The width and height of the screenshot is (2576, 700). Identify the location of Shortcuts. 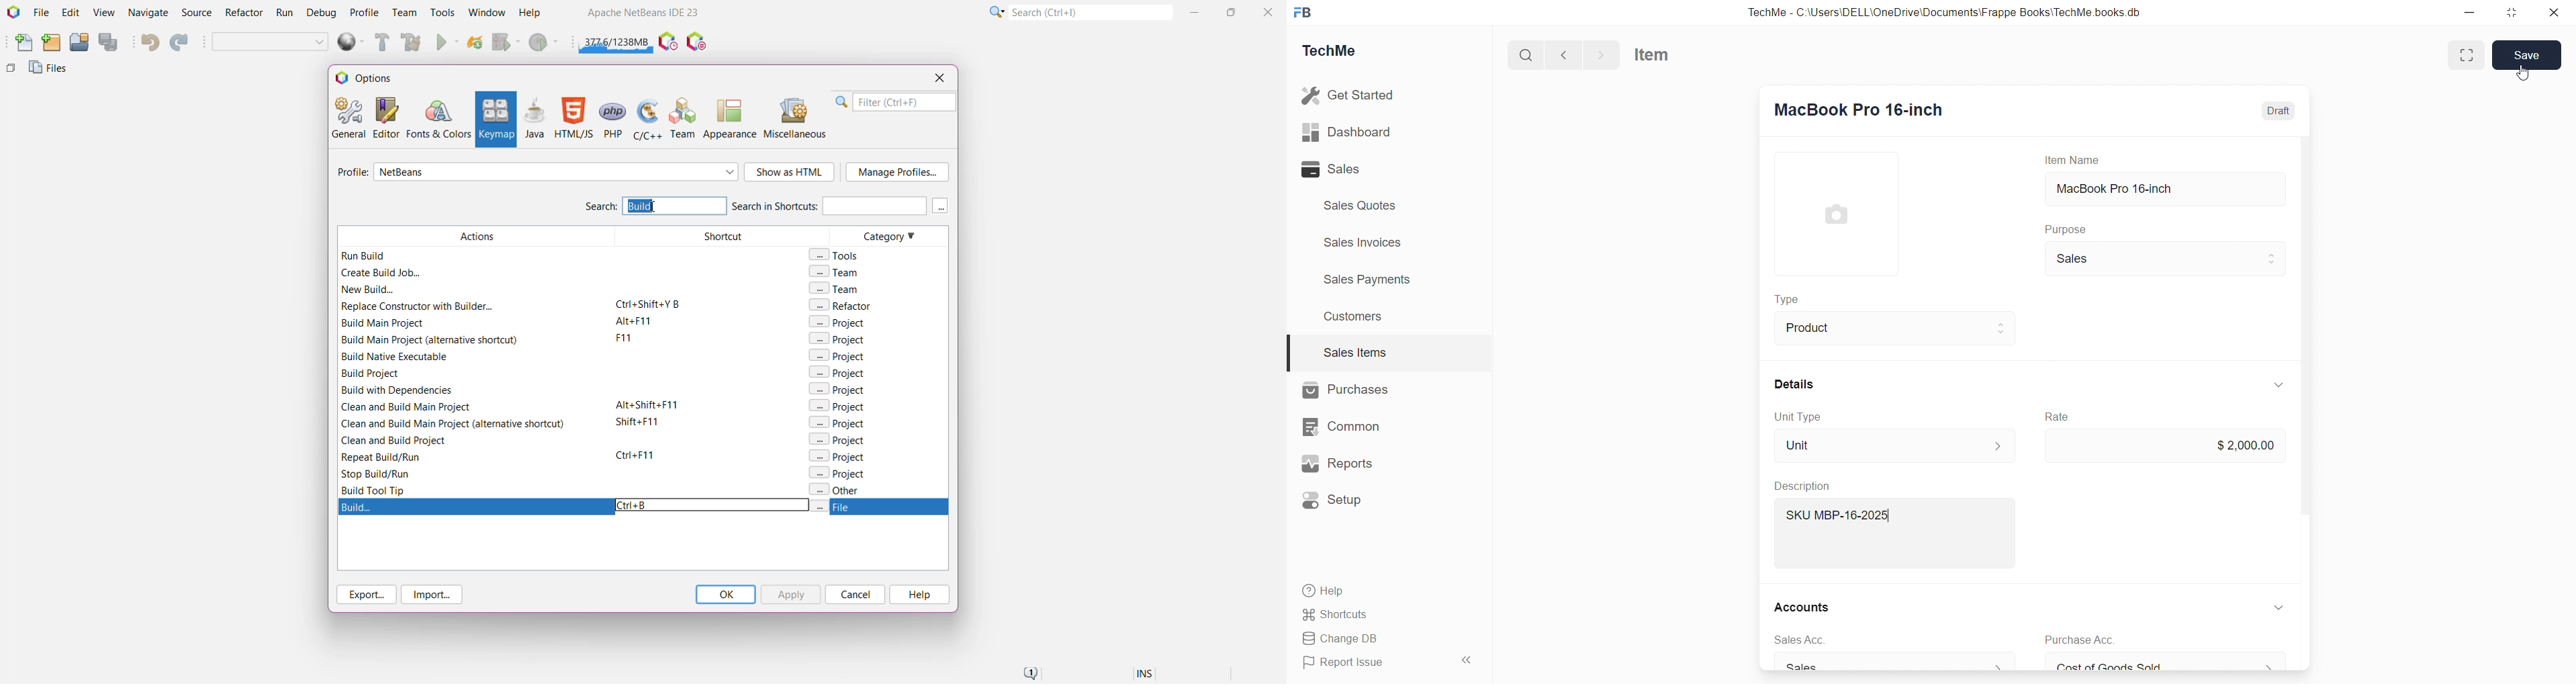
(1338, 615).